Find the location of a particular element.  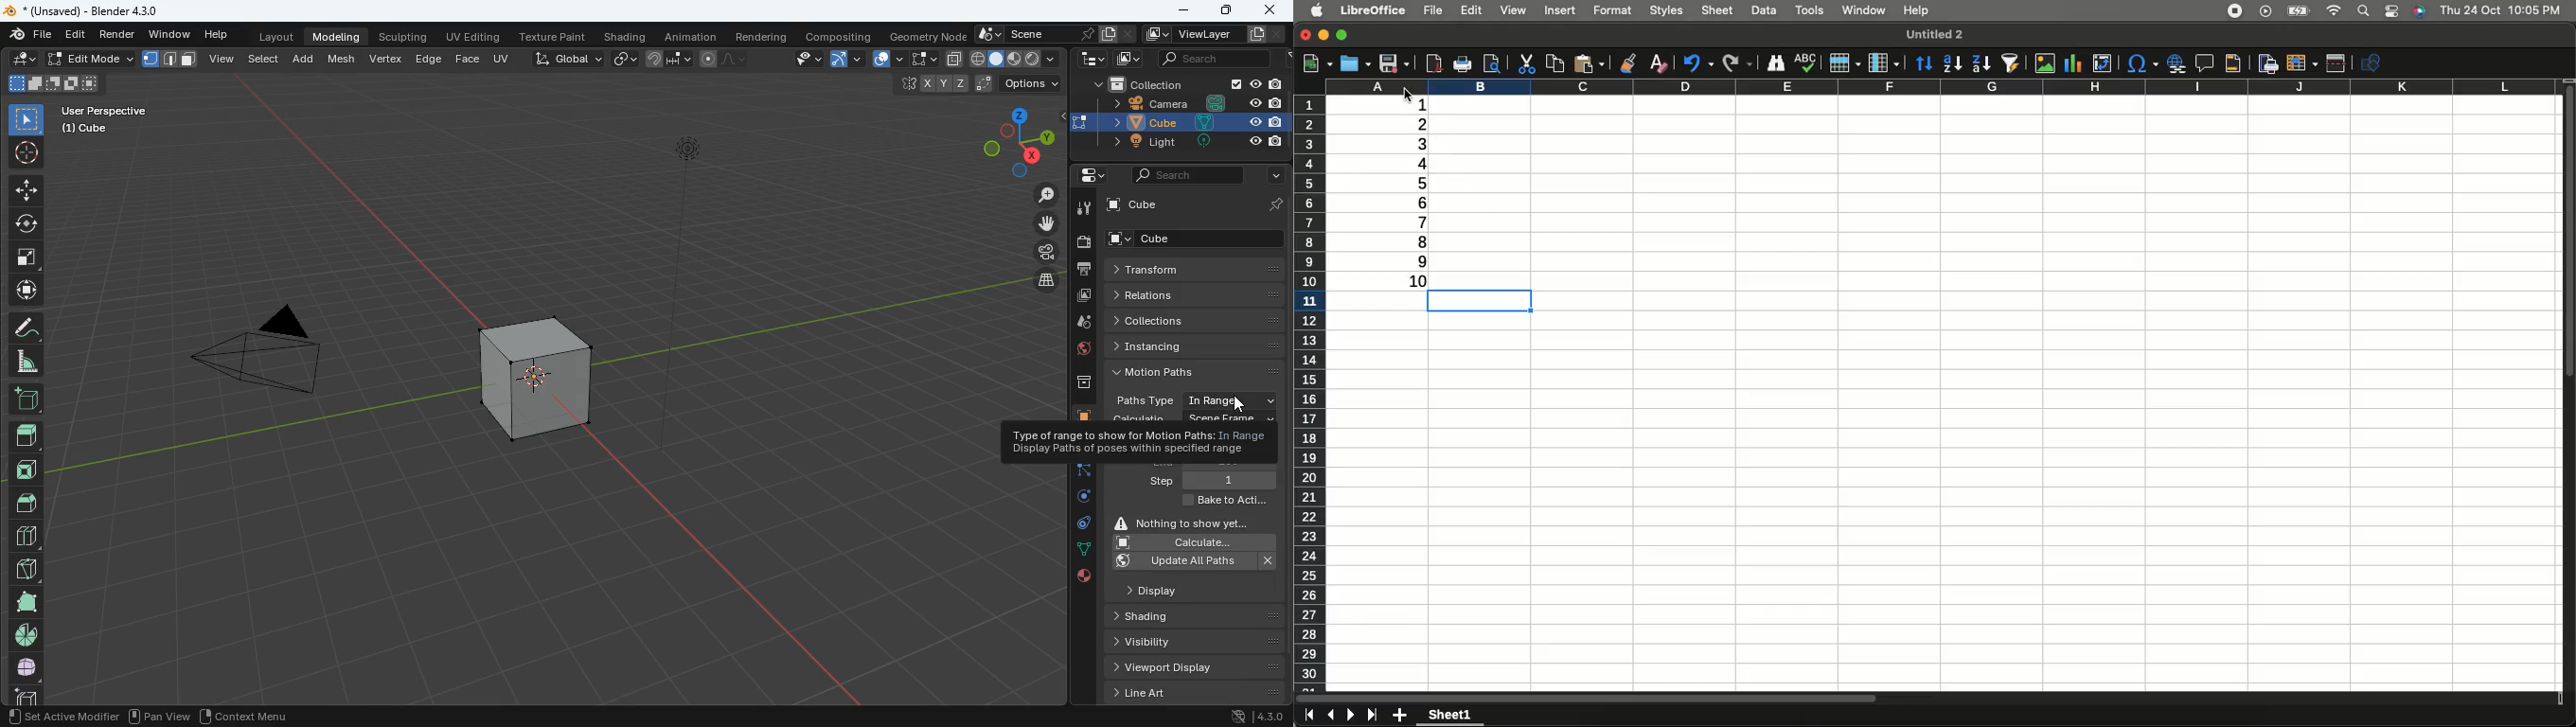

print is located at coordinates (1083, 270).